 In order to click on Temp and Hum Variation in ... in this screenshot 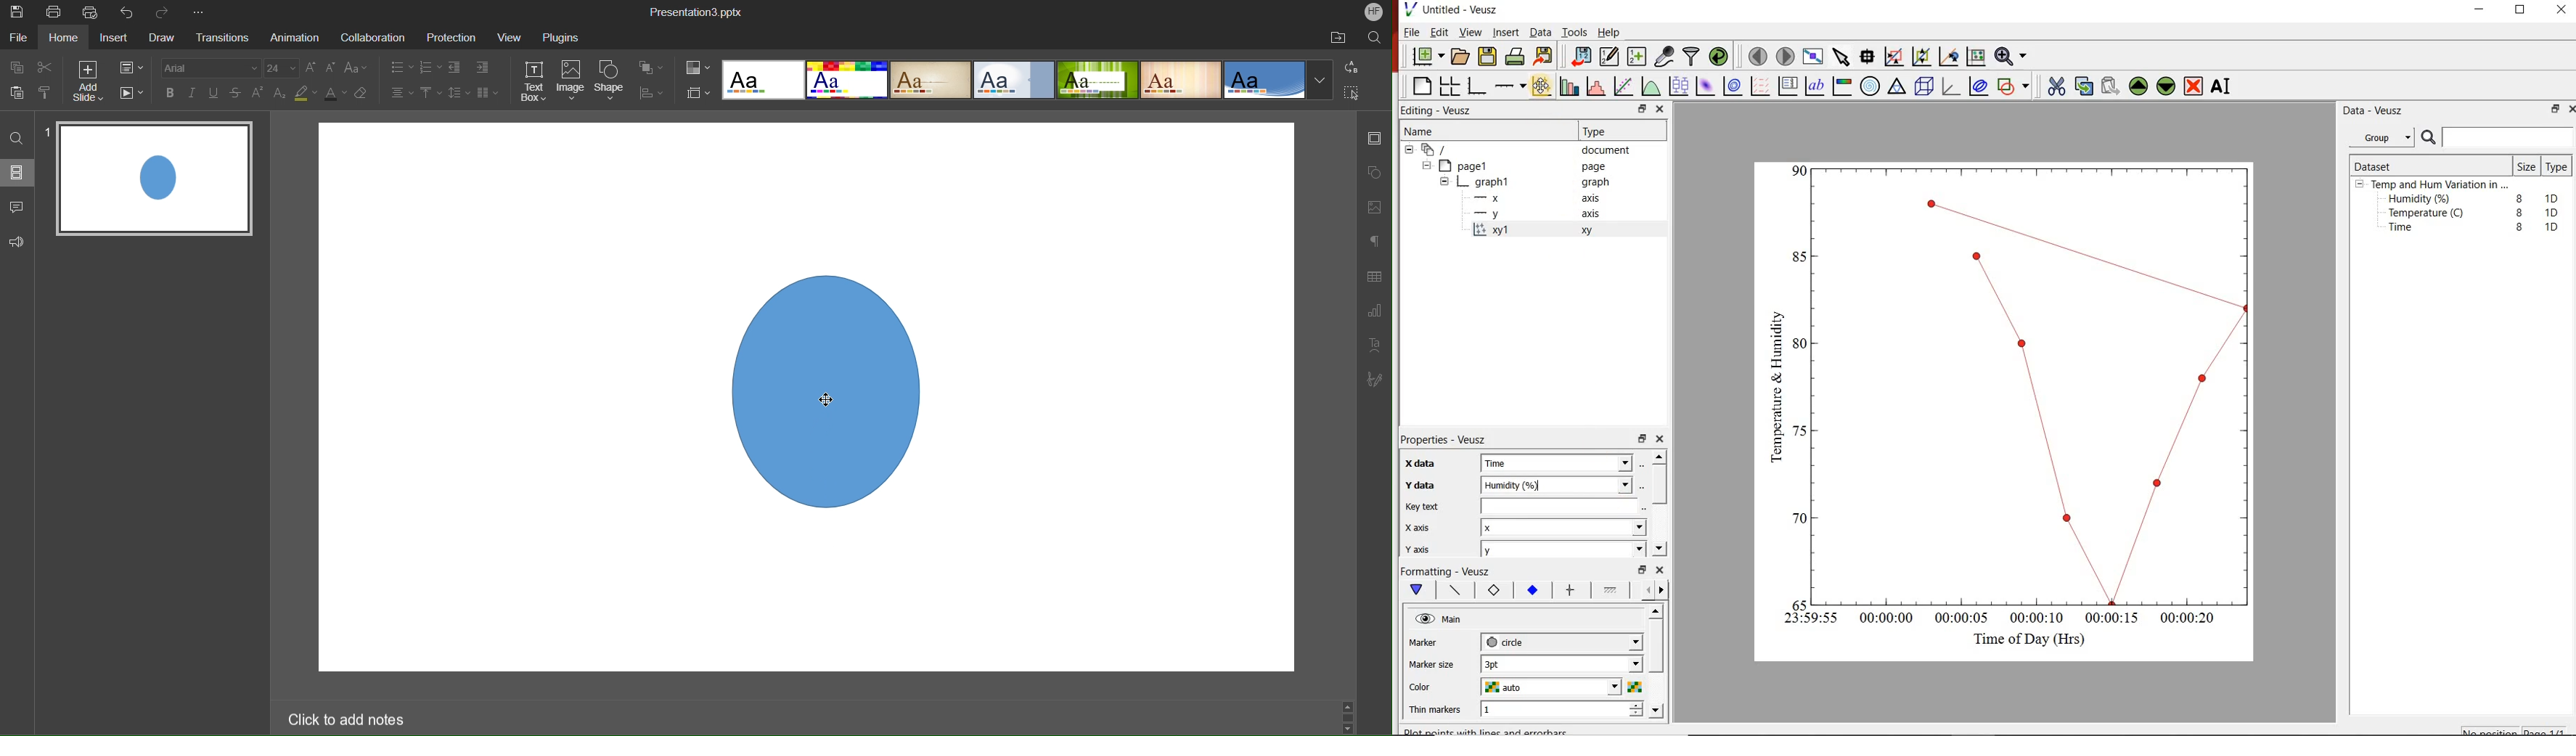, I will do `click(2440, 185)`.